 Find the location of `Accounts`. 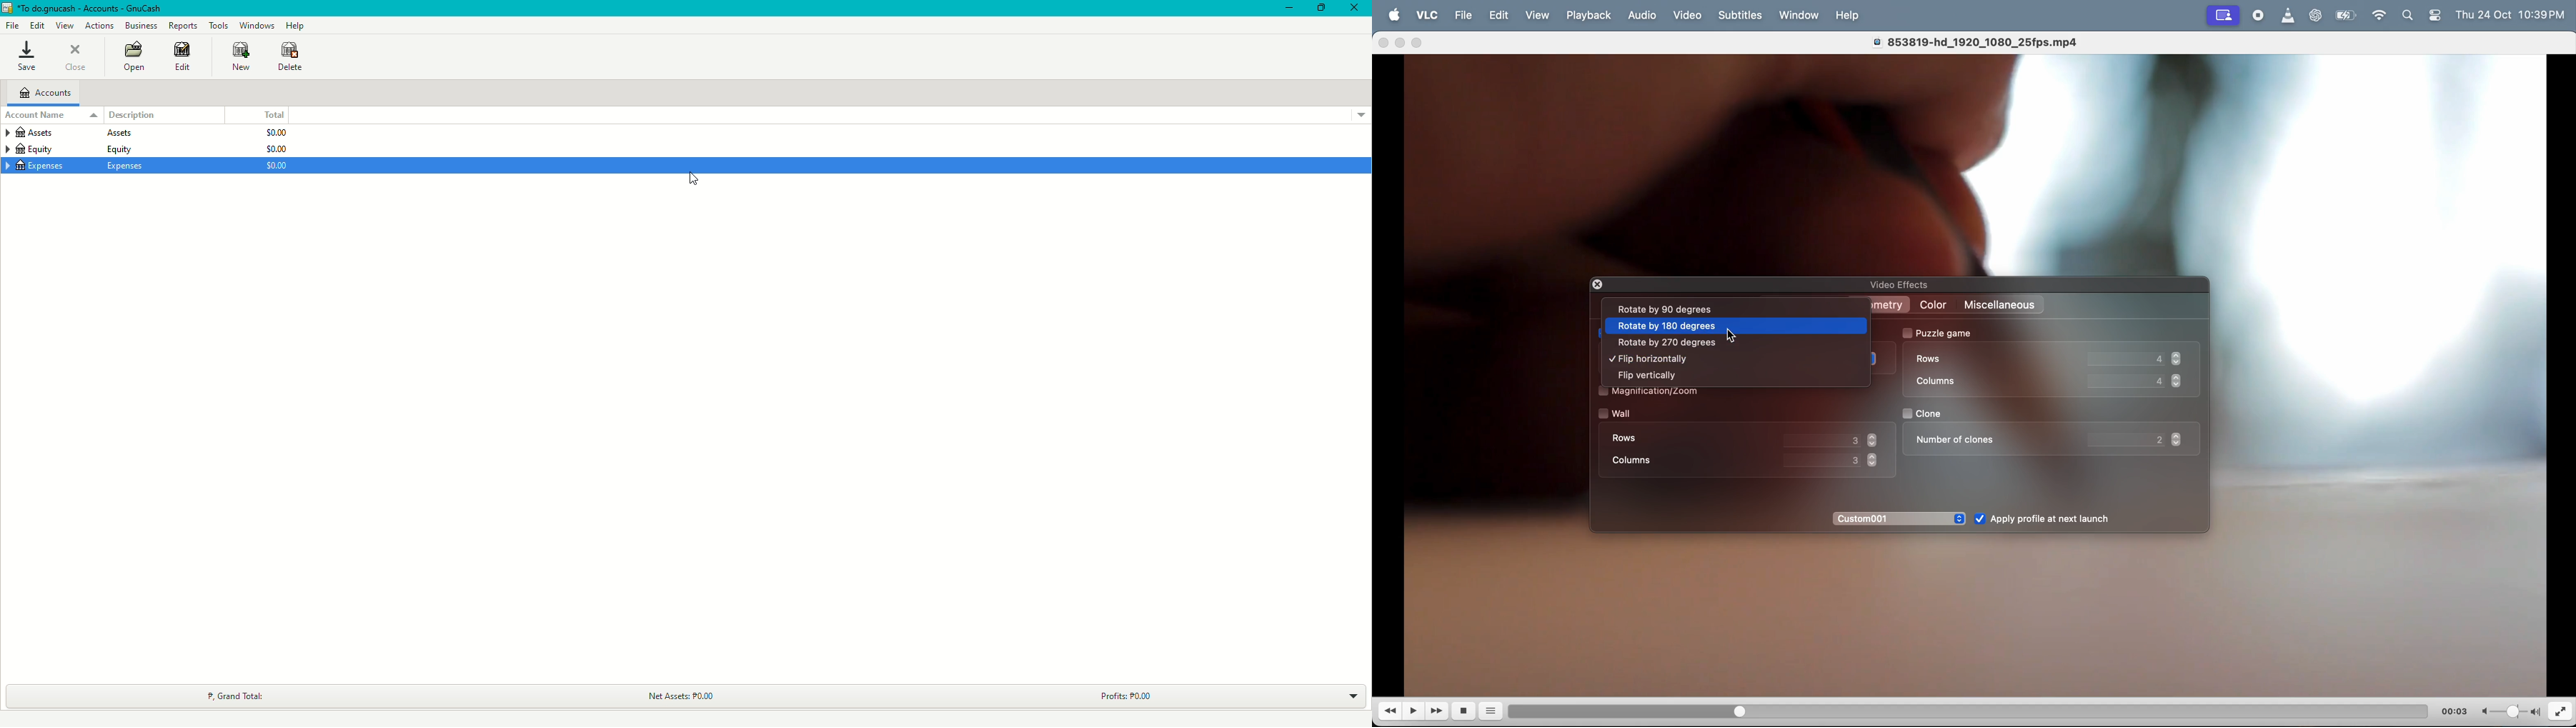

Accounts is located at coordinates (46, 93).